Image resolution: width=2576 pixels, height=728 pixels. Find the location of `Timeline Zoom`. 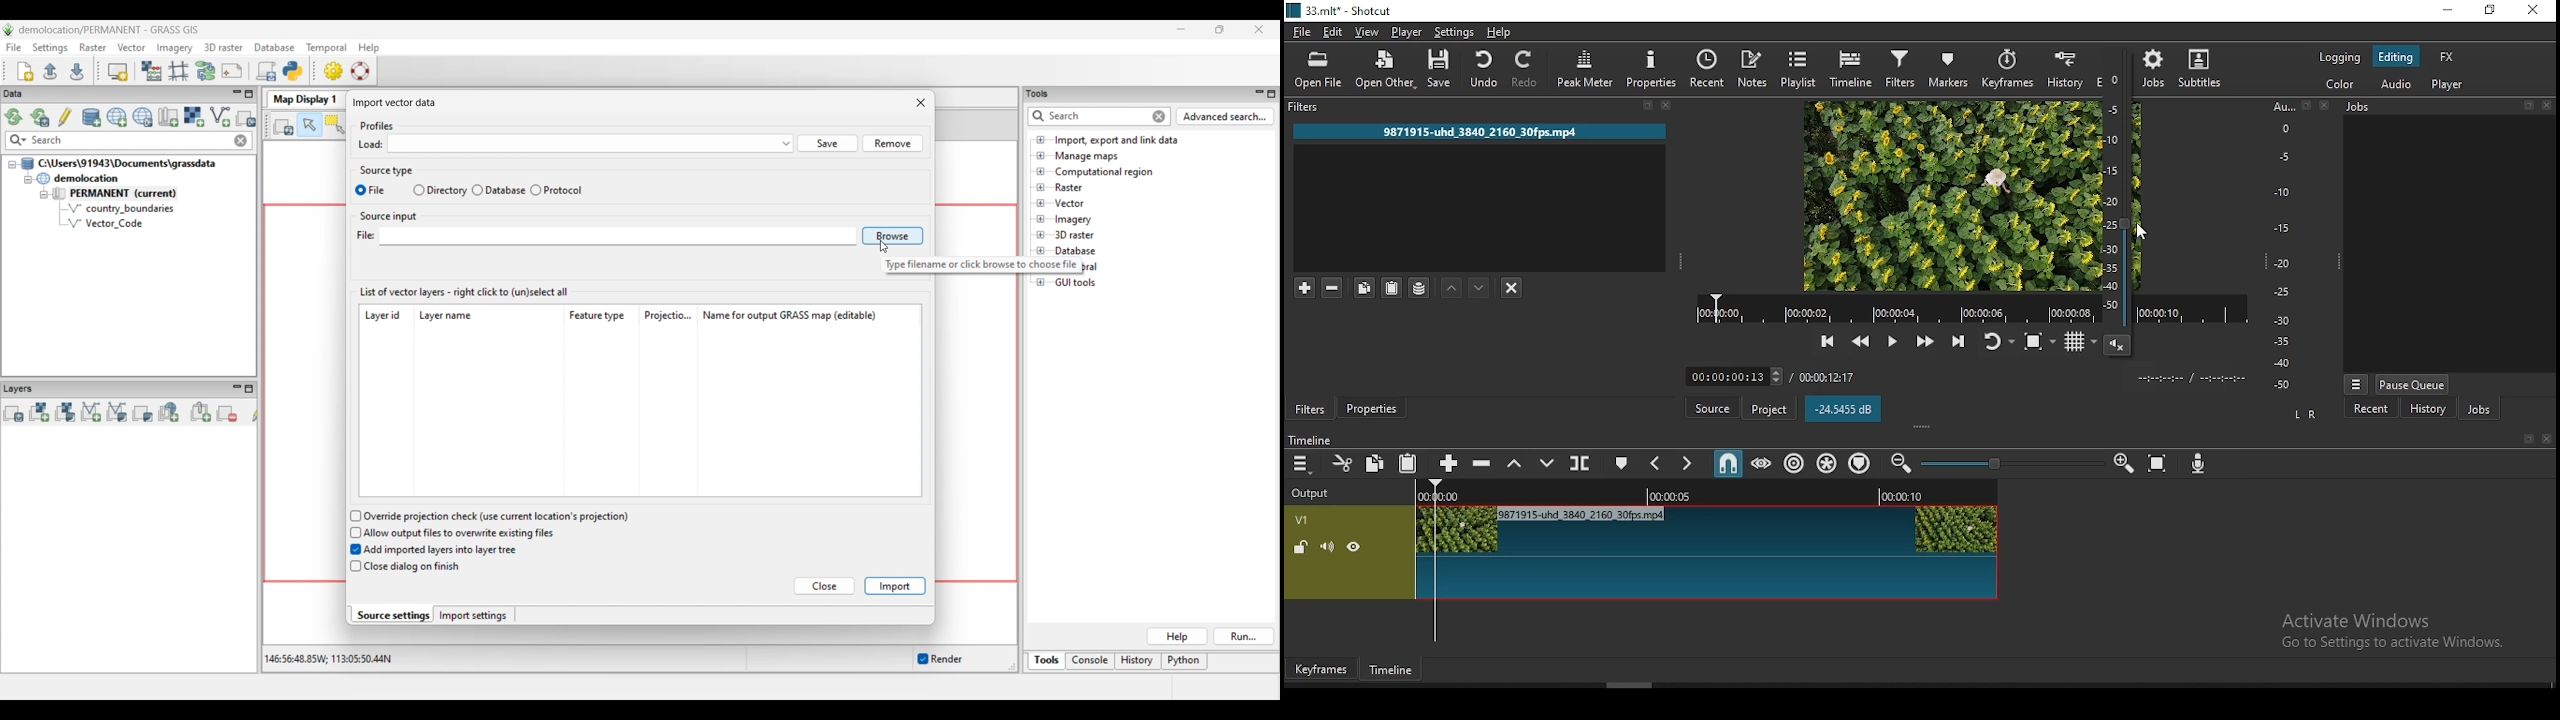

Timeline Zoom is located at coordinates (2012, 464).